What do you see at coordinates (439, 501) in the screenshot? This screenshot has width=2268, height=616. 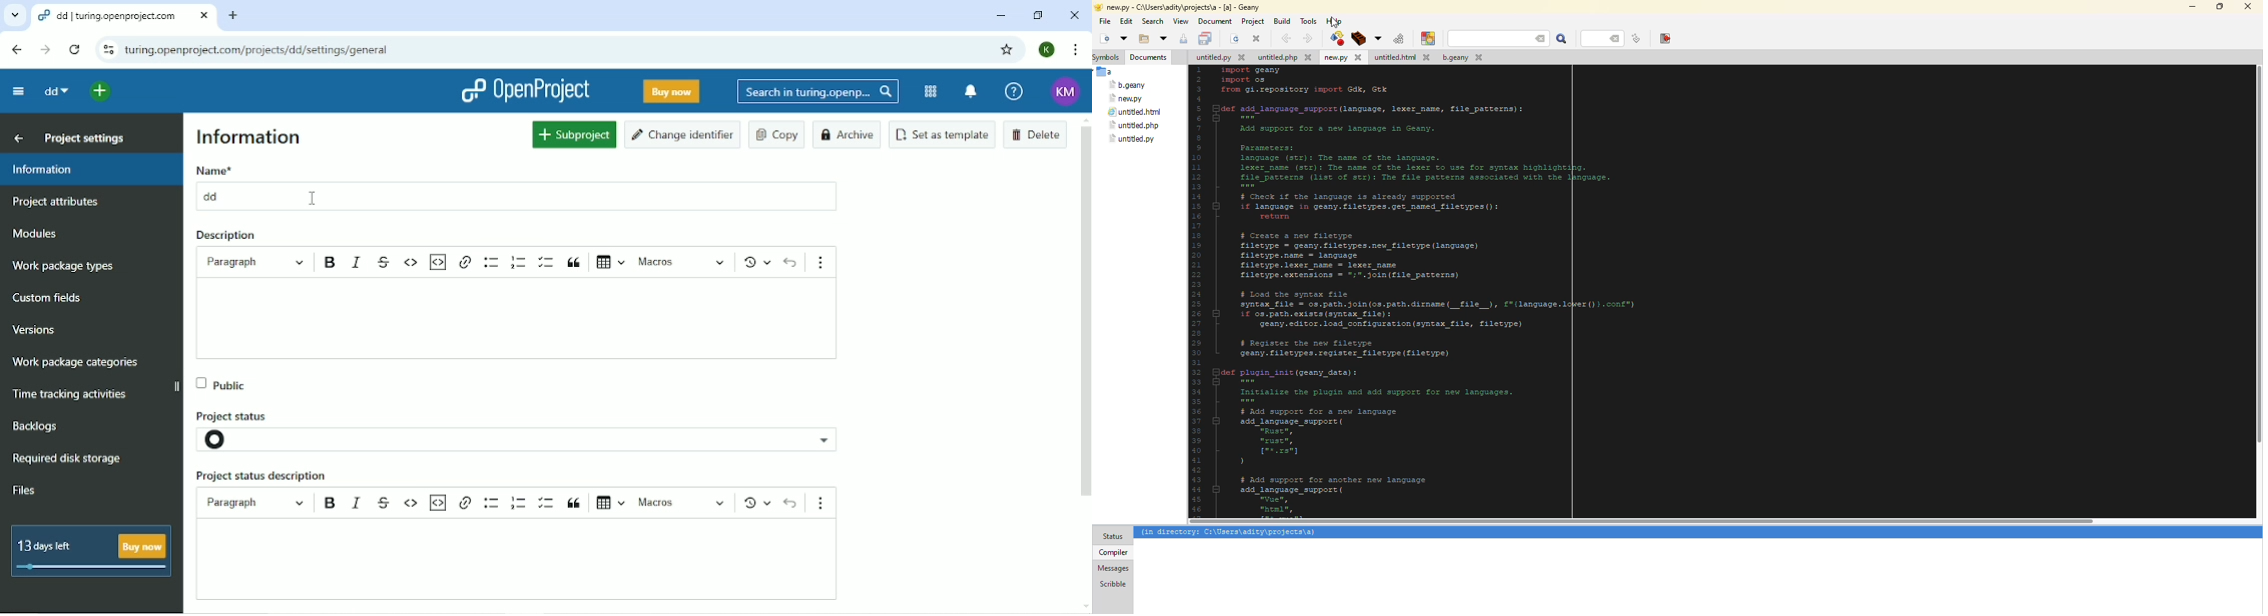 I see `insert code snippet` at bounding box center [439, 501].